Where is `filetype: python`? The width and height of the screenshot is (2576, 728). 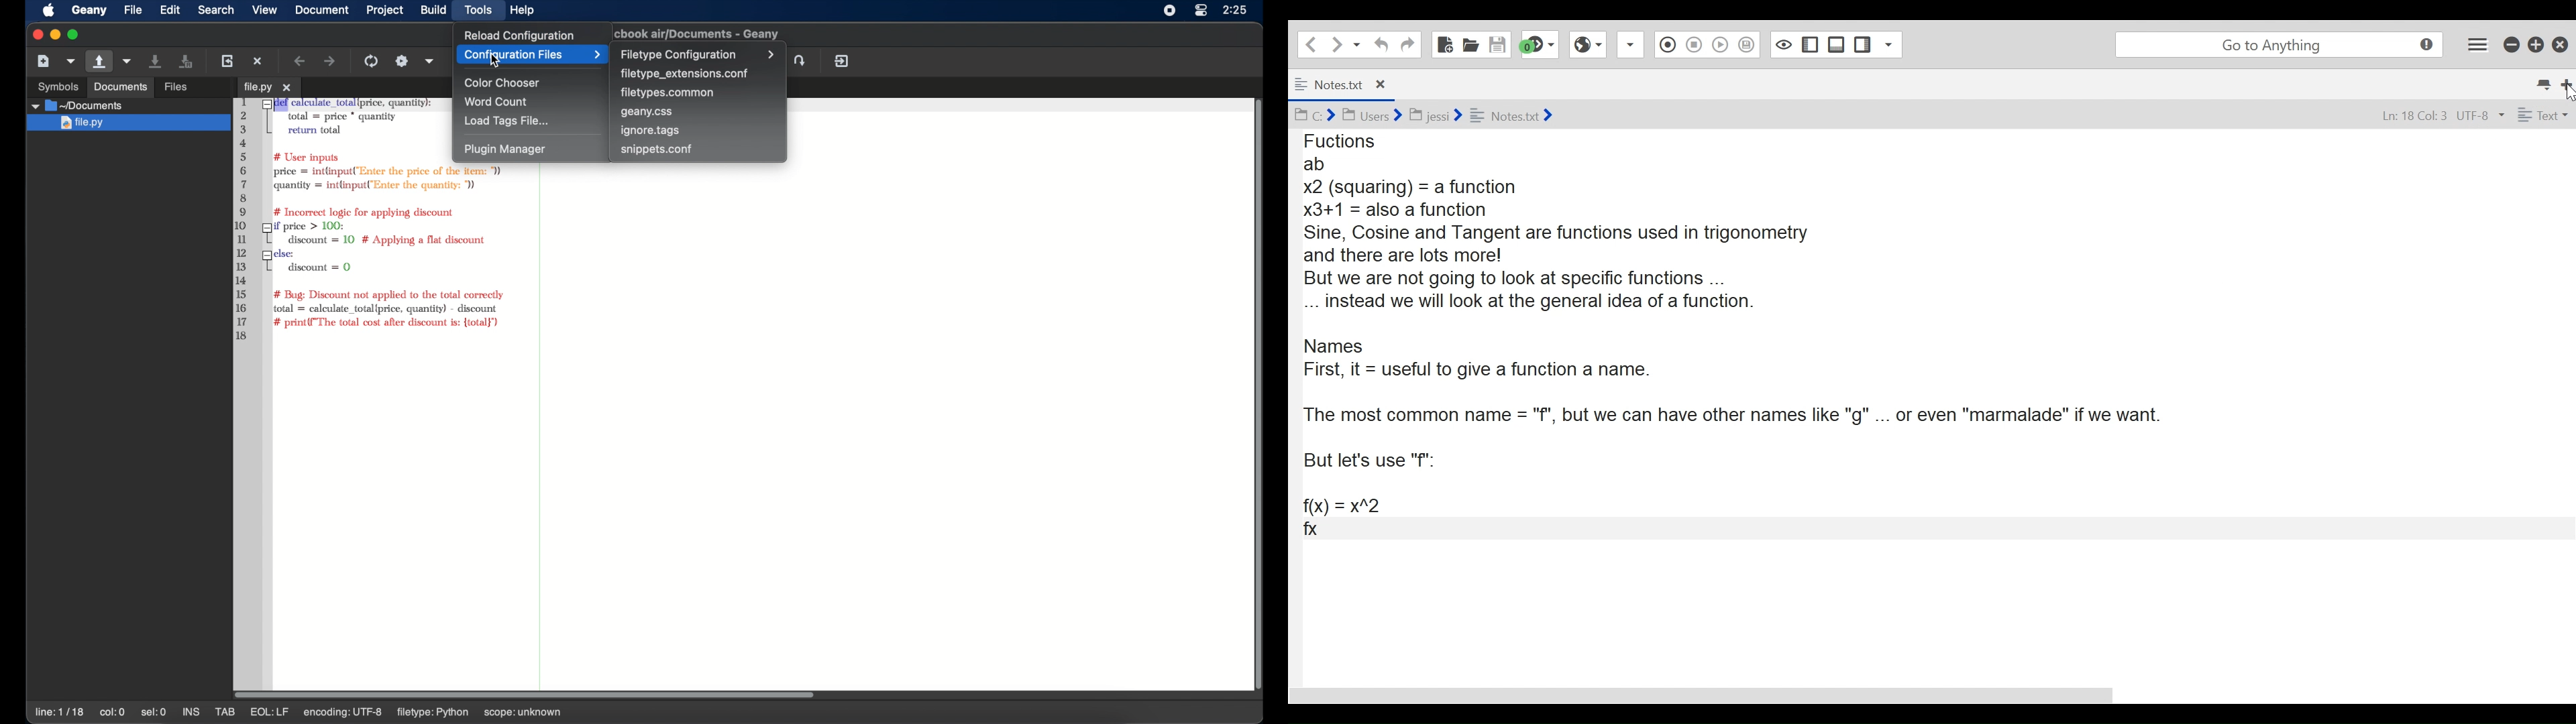 filetype: python is located at coordinates (471, 712).